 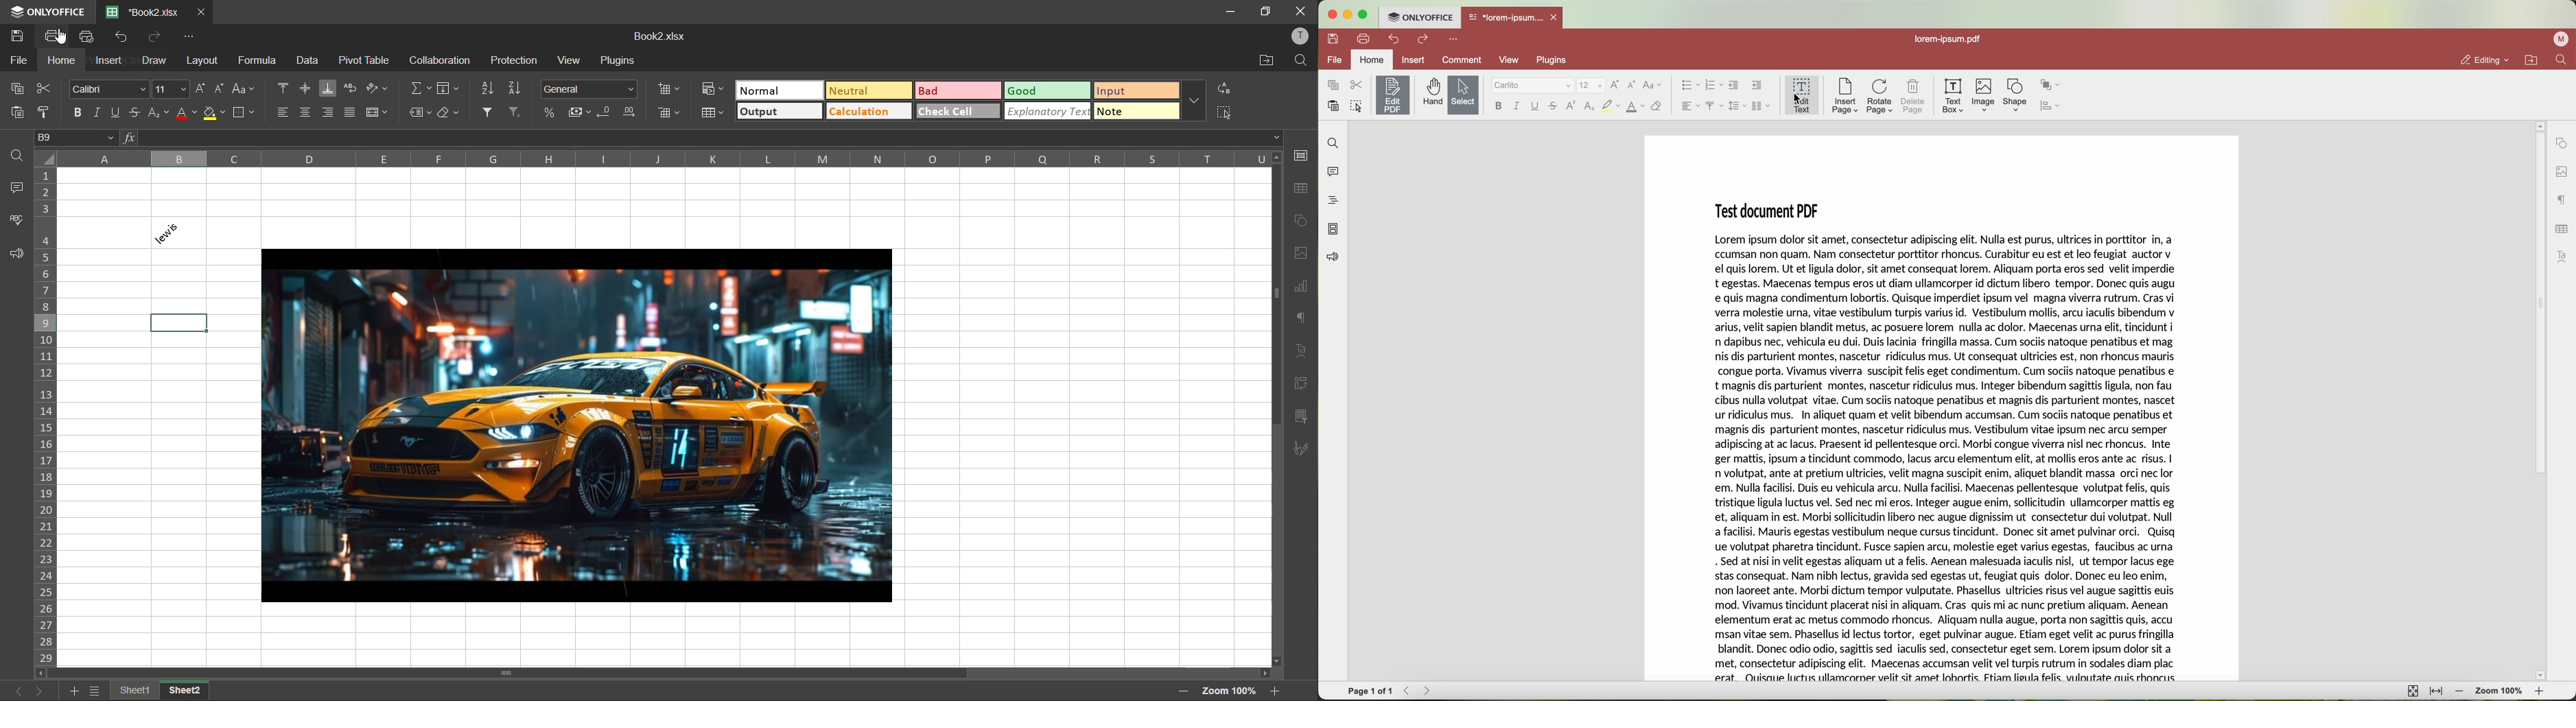 I want to click on font type, so click(x=1532, y=86).